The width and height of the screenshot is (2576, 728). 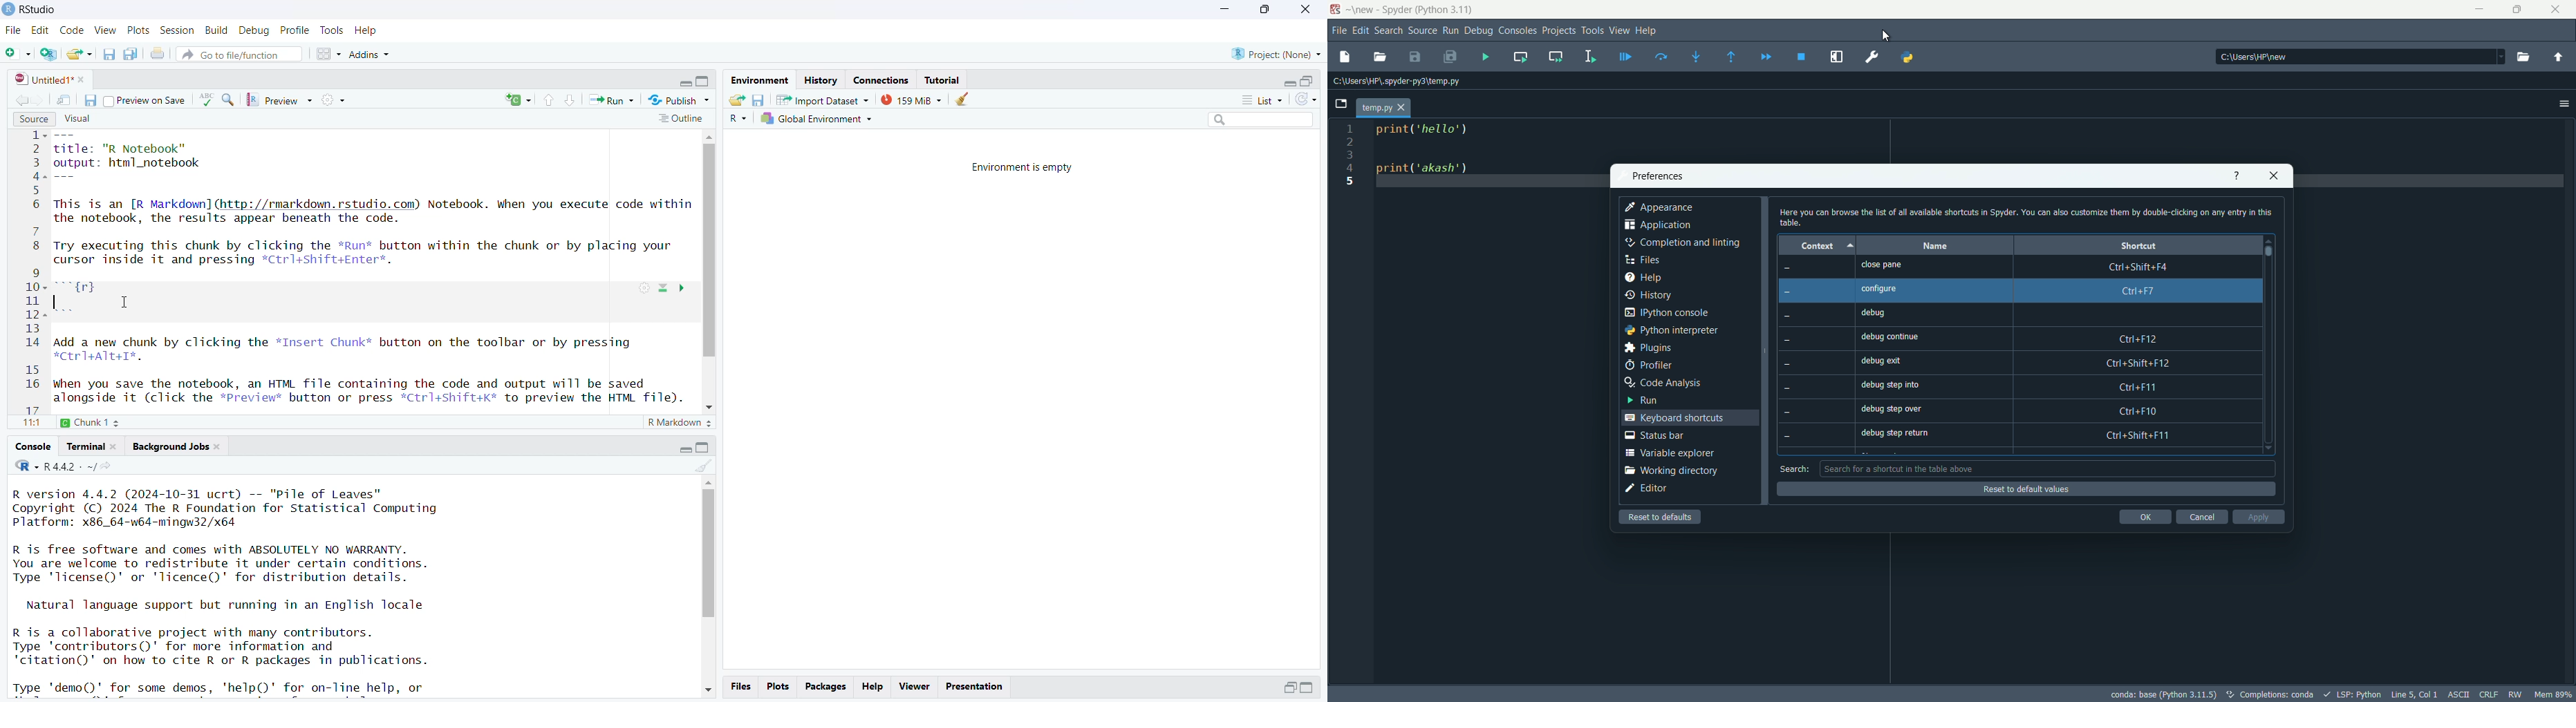 What do you see at coordinates (37, 272) in the screenshot?
I see `line numbers` at bounding box center [37, 272].